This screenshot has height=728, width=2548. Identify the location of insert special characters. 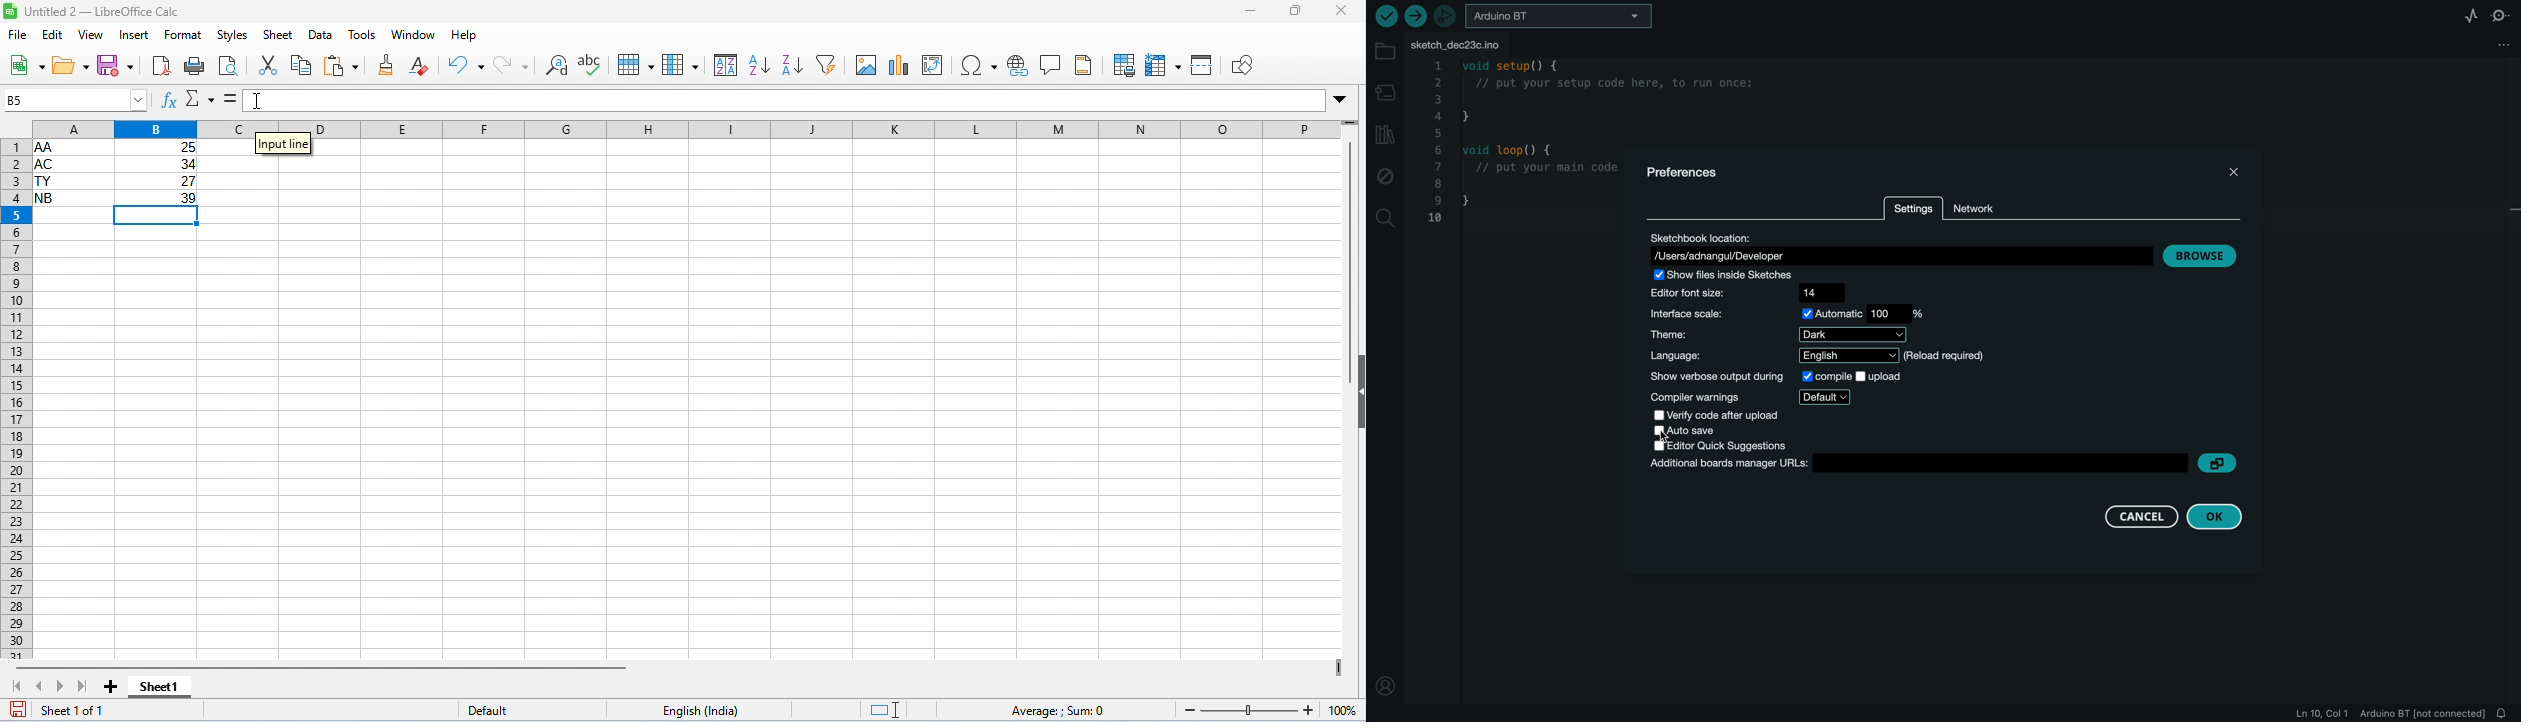
(978, 66).